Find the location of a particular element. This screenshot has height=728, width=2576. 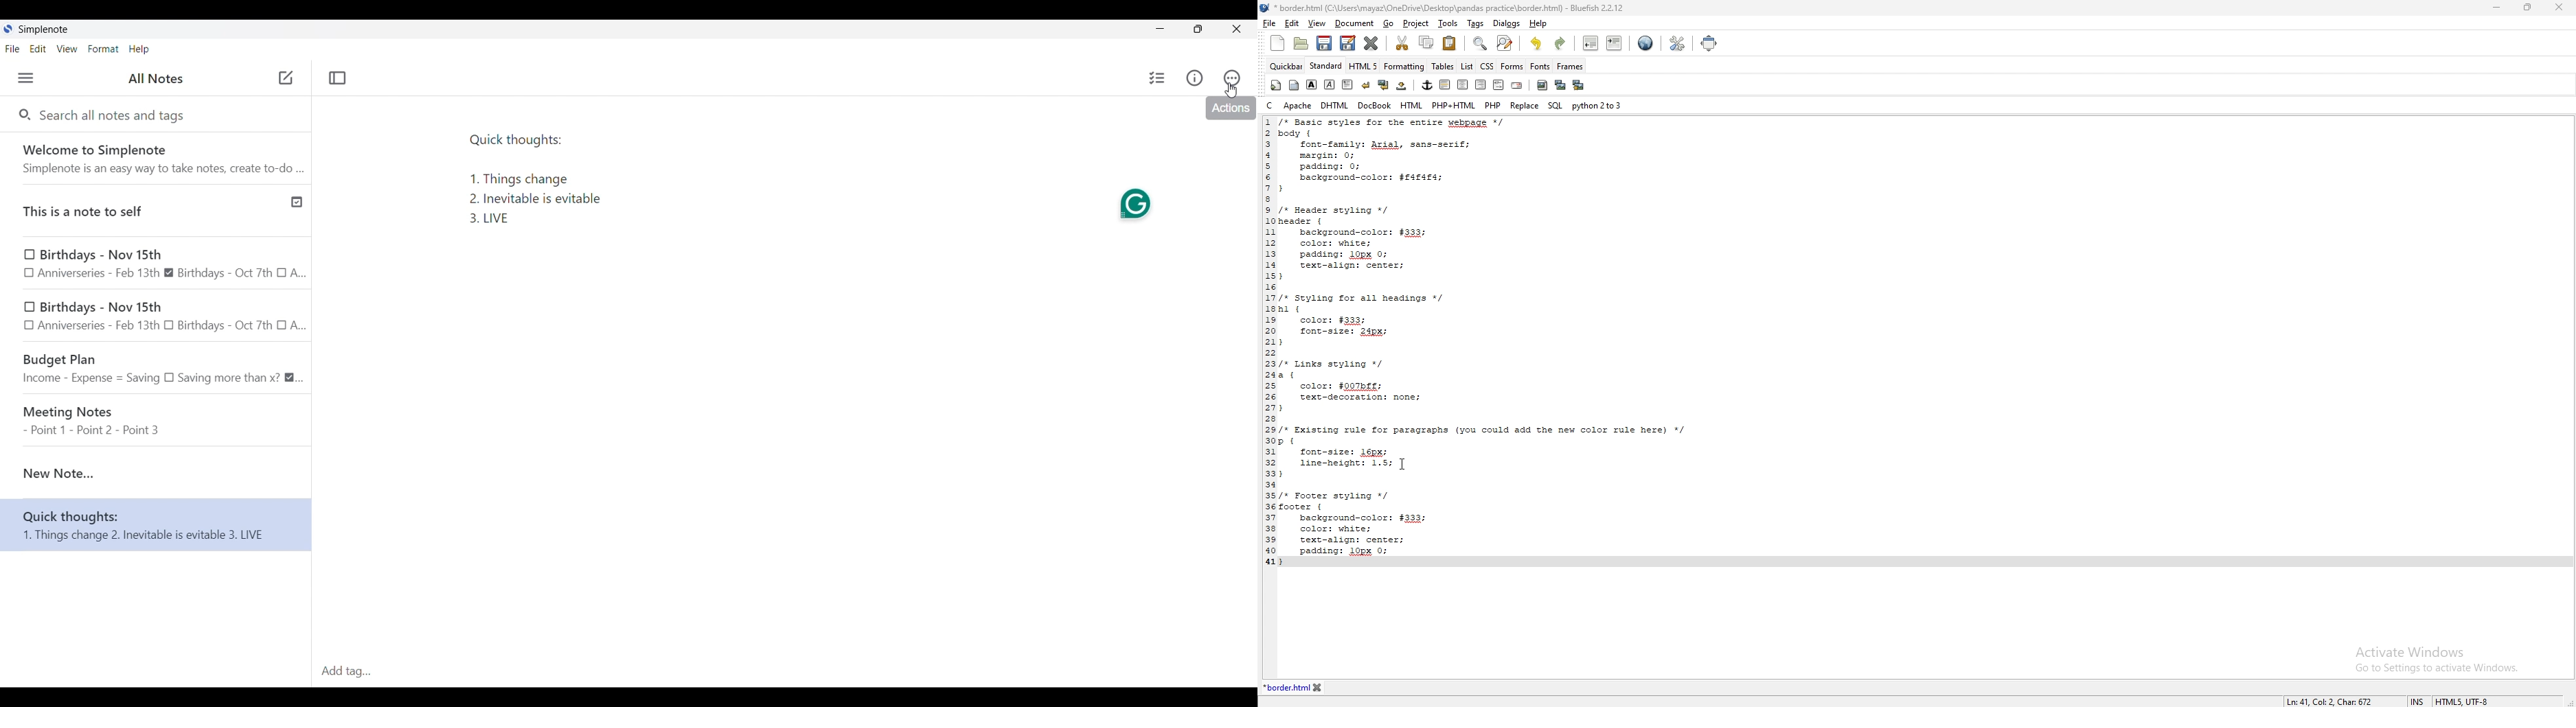

quickbar is located at coordinates (1287, 66).